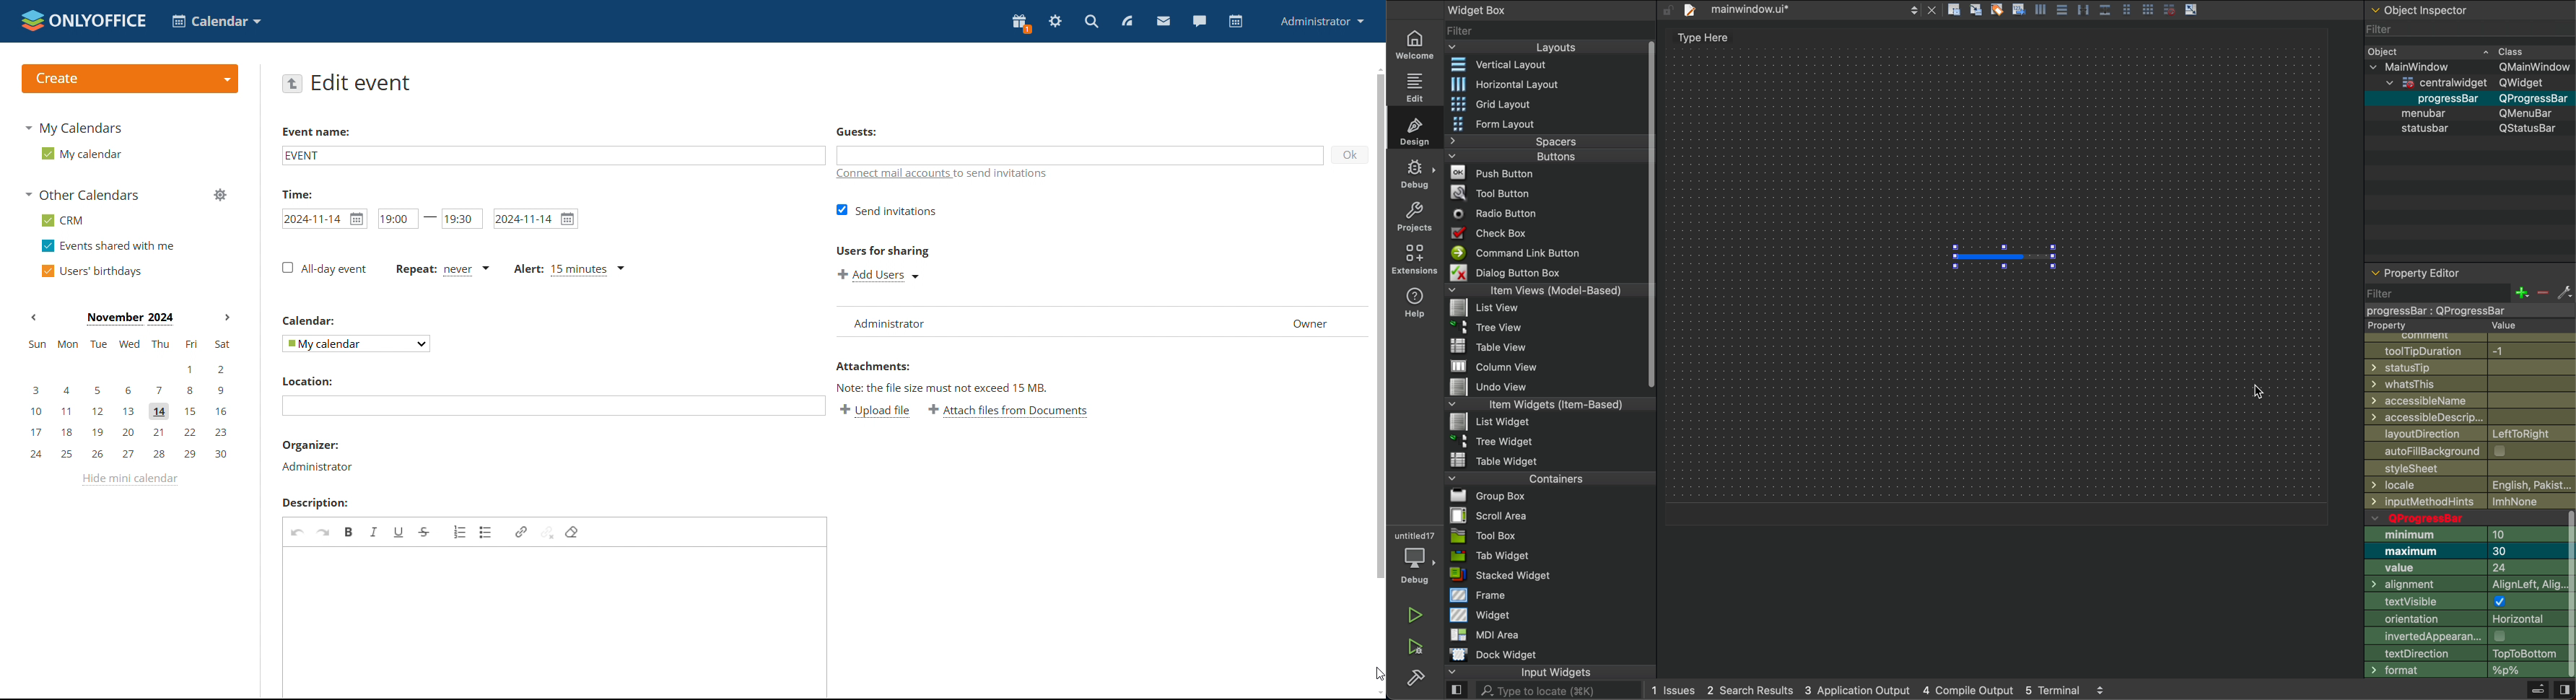 The image size is (2576, 700). Describe the element at coordinates (1483, 496) in the screenshot. I see `File` at that location.